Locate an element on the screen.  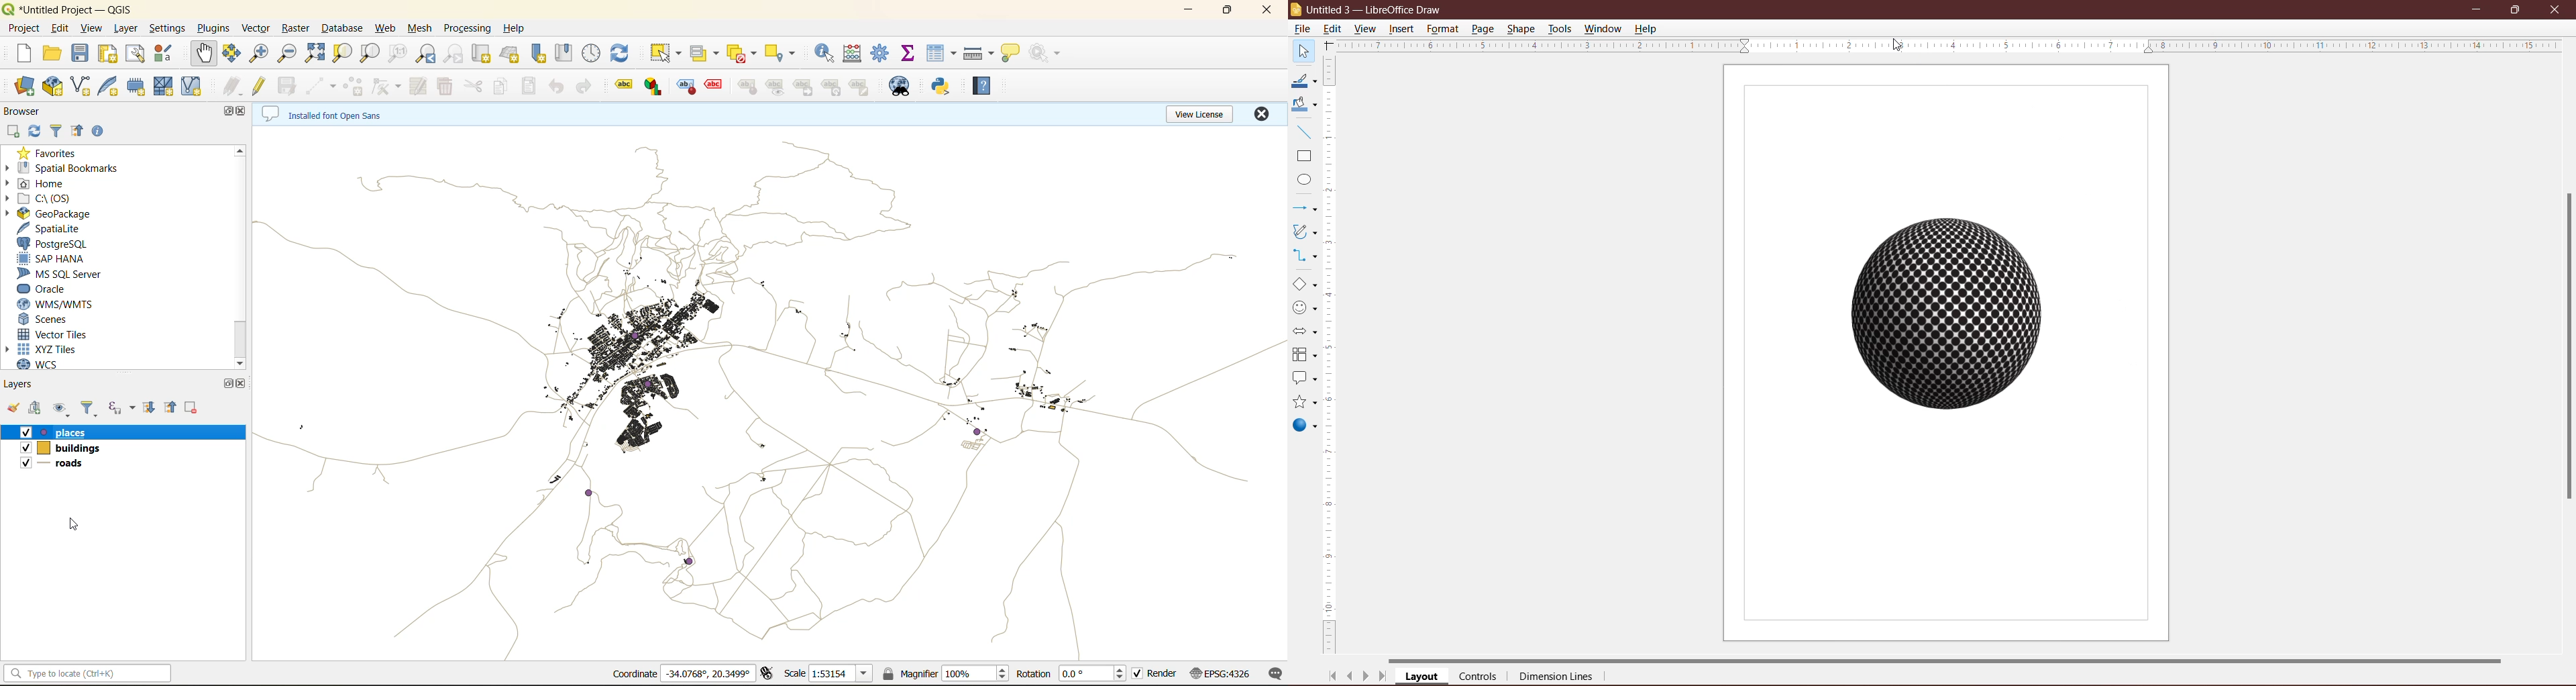
spatialite is located at coordinates (56, 230).